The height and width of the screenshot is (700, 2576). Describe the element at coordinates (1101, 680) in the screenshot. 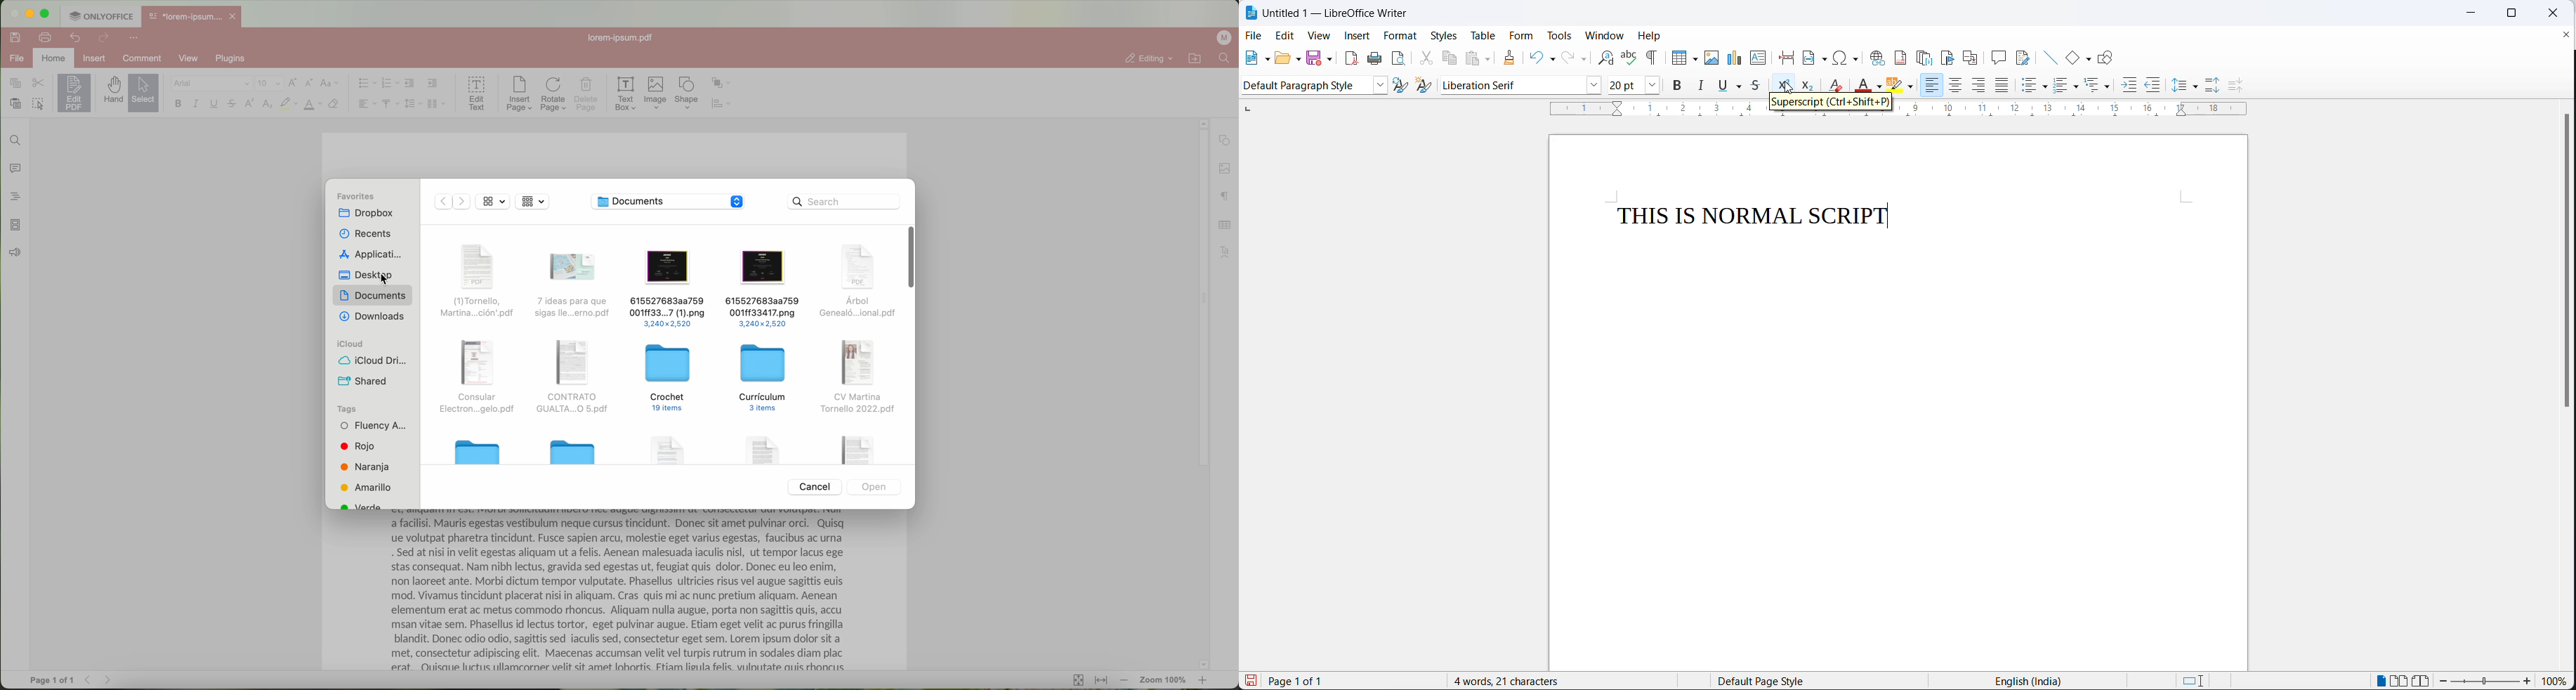

I see `fit to width` at that location.